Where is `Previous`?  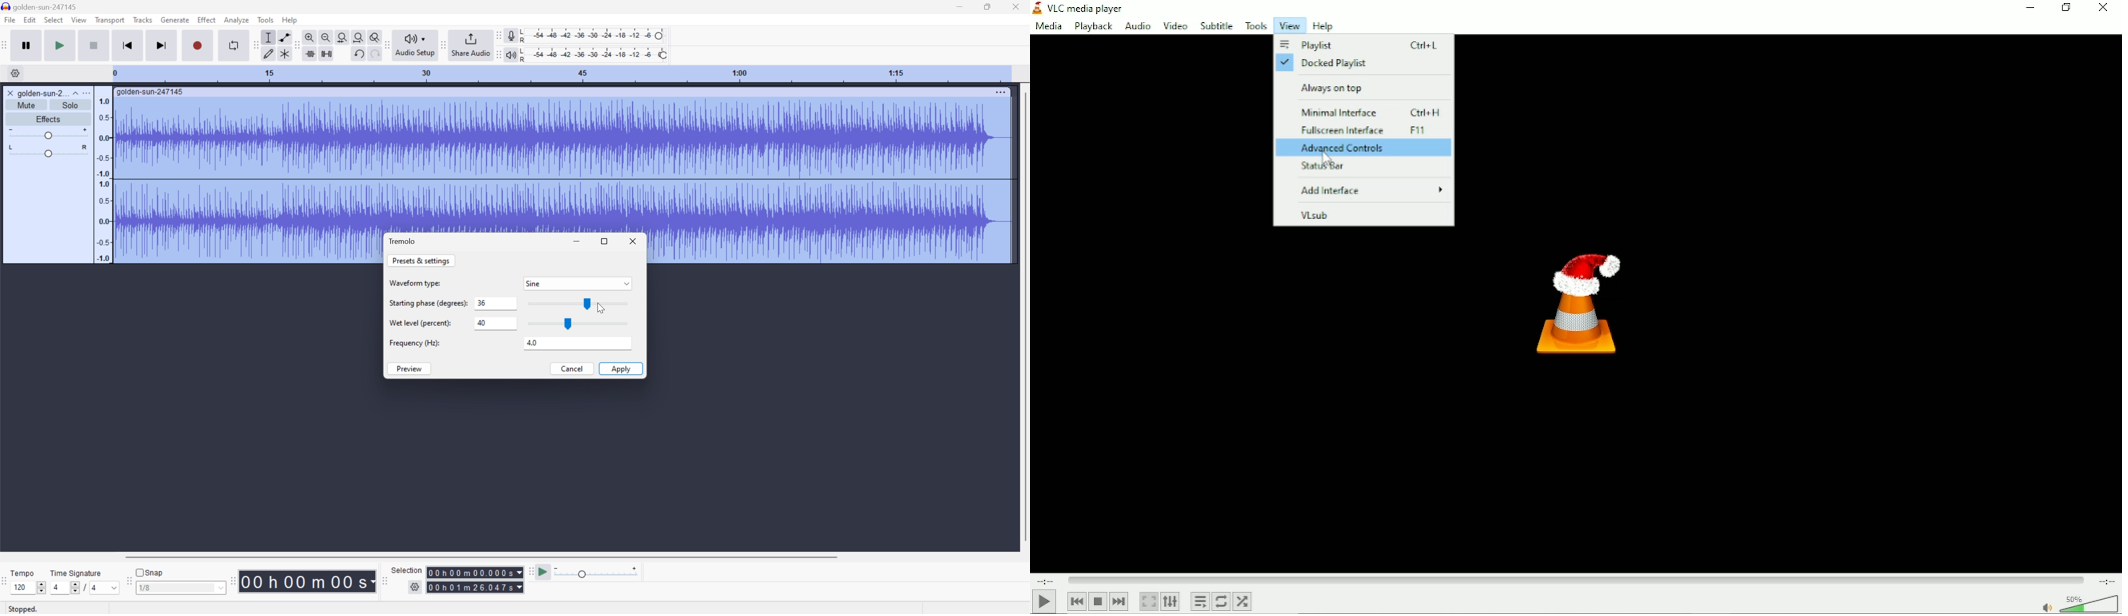 Previous is located at coordinates (1076, 601).